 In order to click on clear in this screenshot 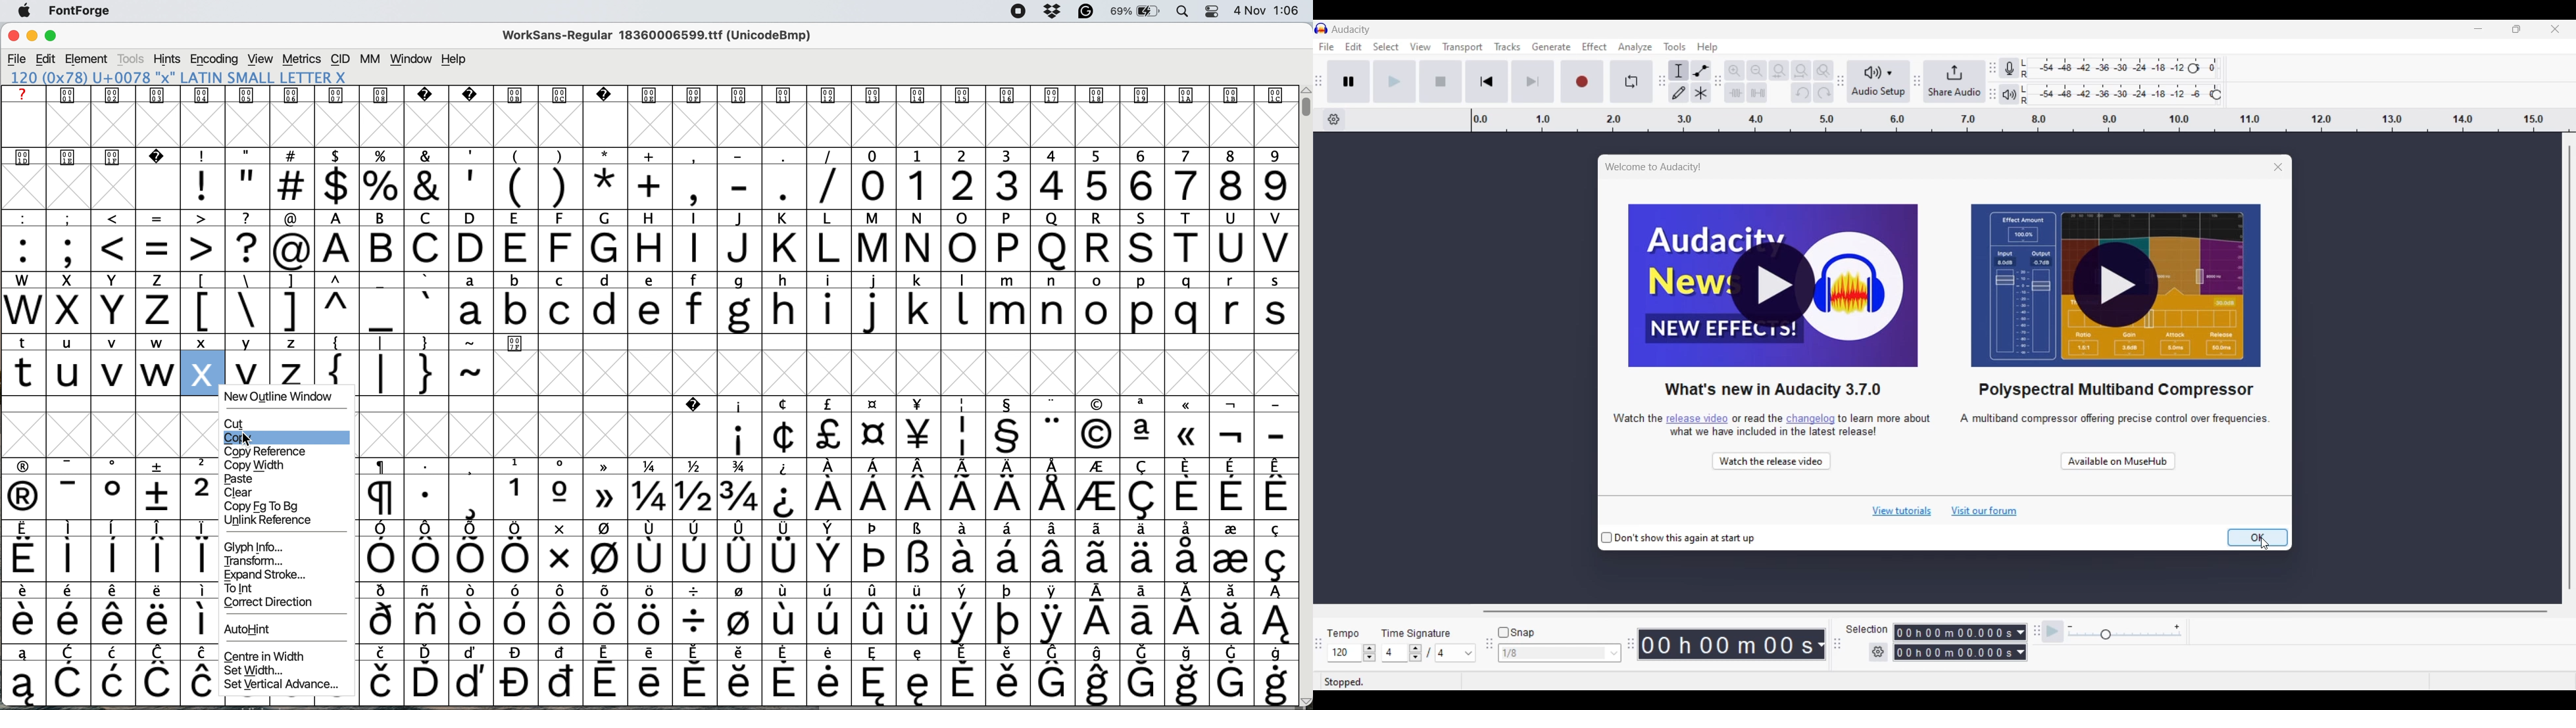, I will do `click(241, 491)`.